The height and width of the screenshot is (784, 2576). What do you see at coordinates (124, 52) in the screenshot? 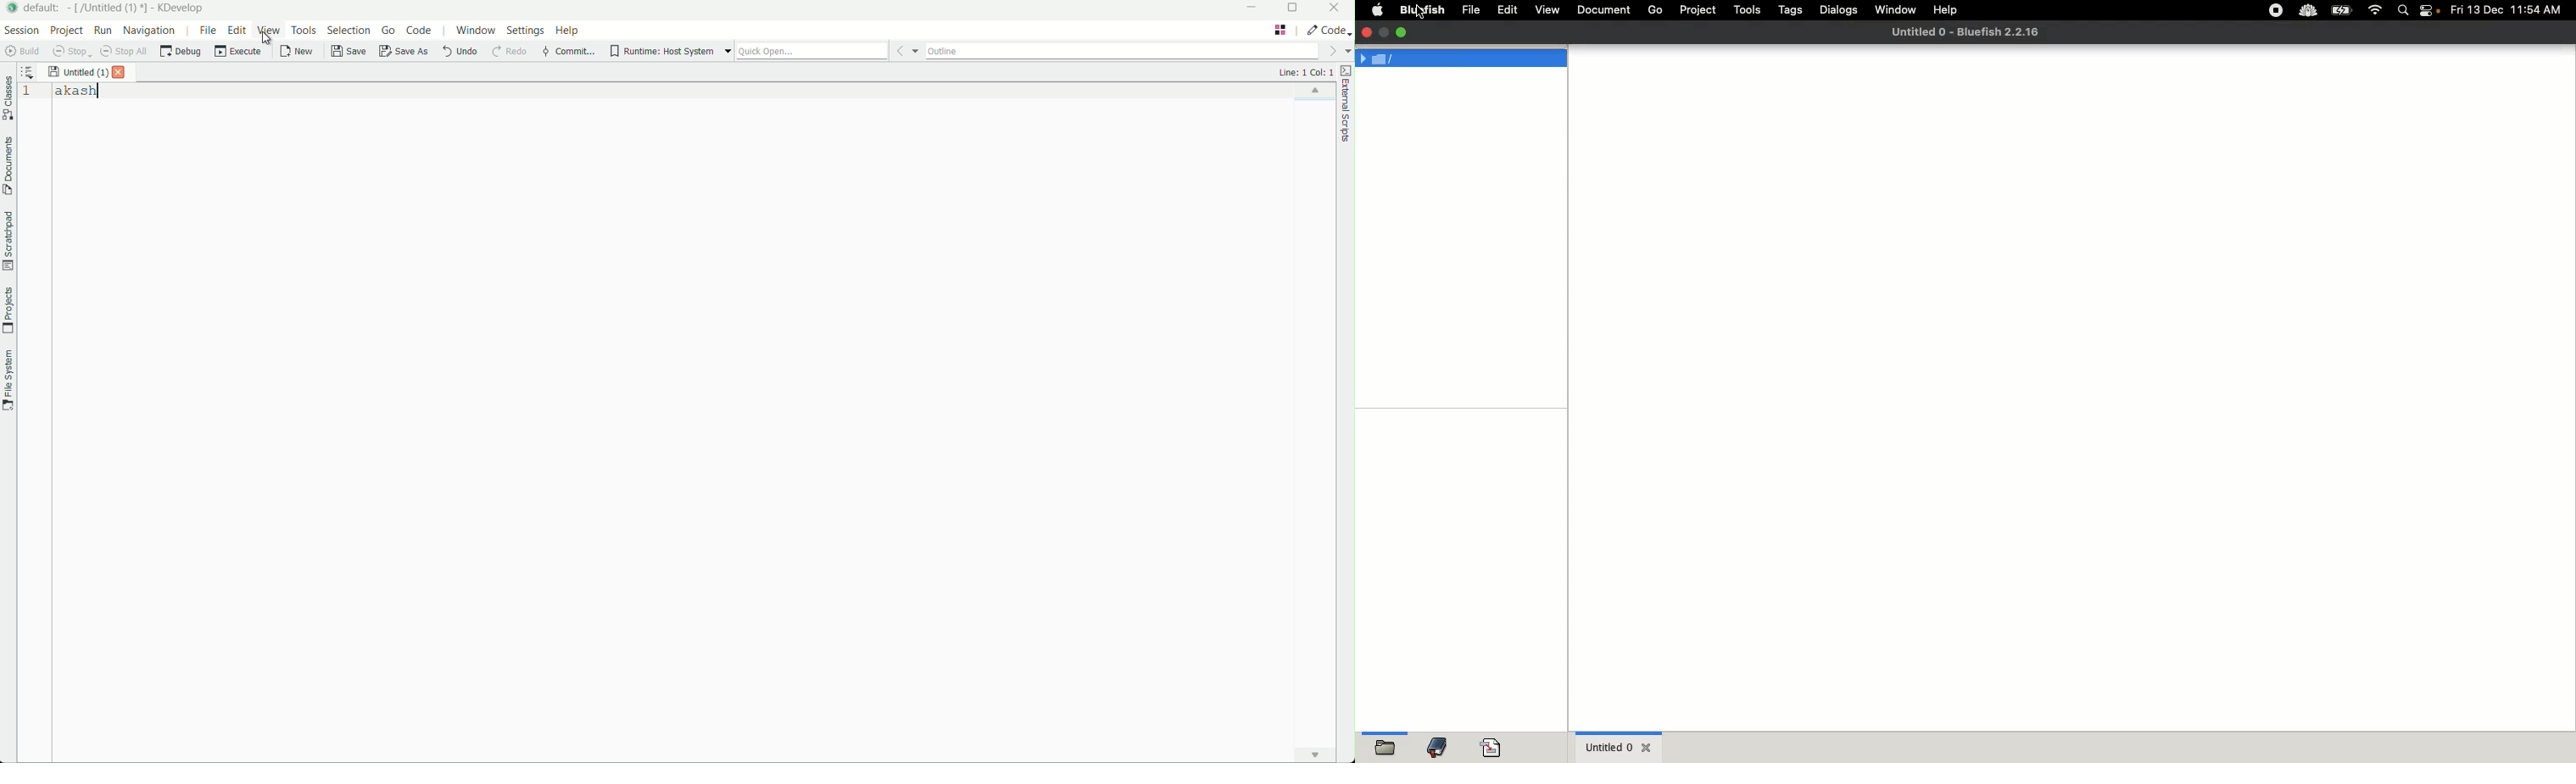
I see `stop all` at bounding box center [124, 52].